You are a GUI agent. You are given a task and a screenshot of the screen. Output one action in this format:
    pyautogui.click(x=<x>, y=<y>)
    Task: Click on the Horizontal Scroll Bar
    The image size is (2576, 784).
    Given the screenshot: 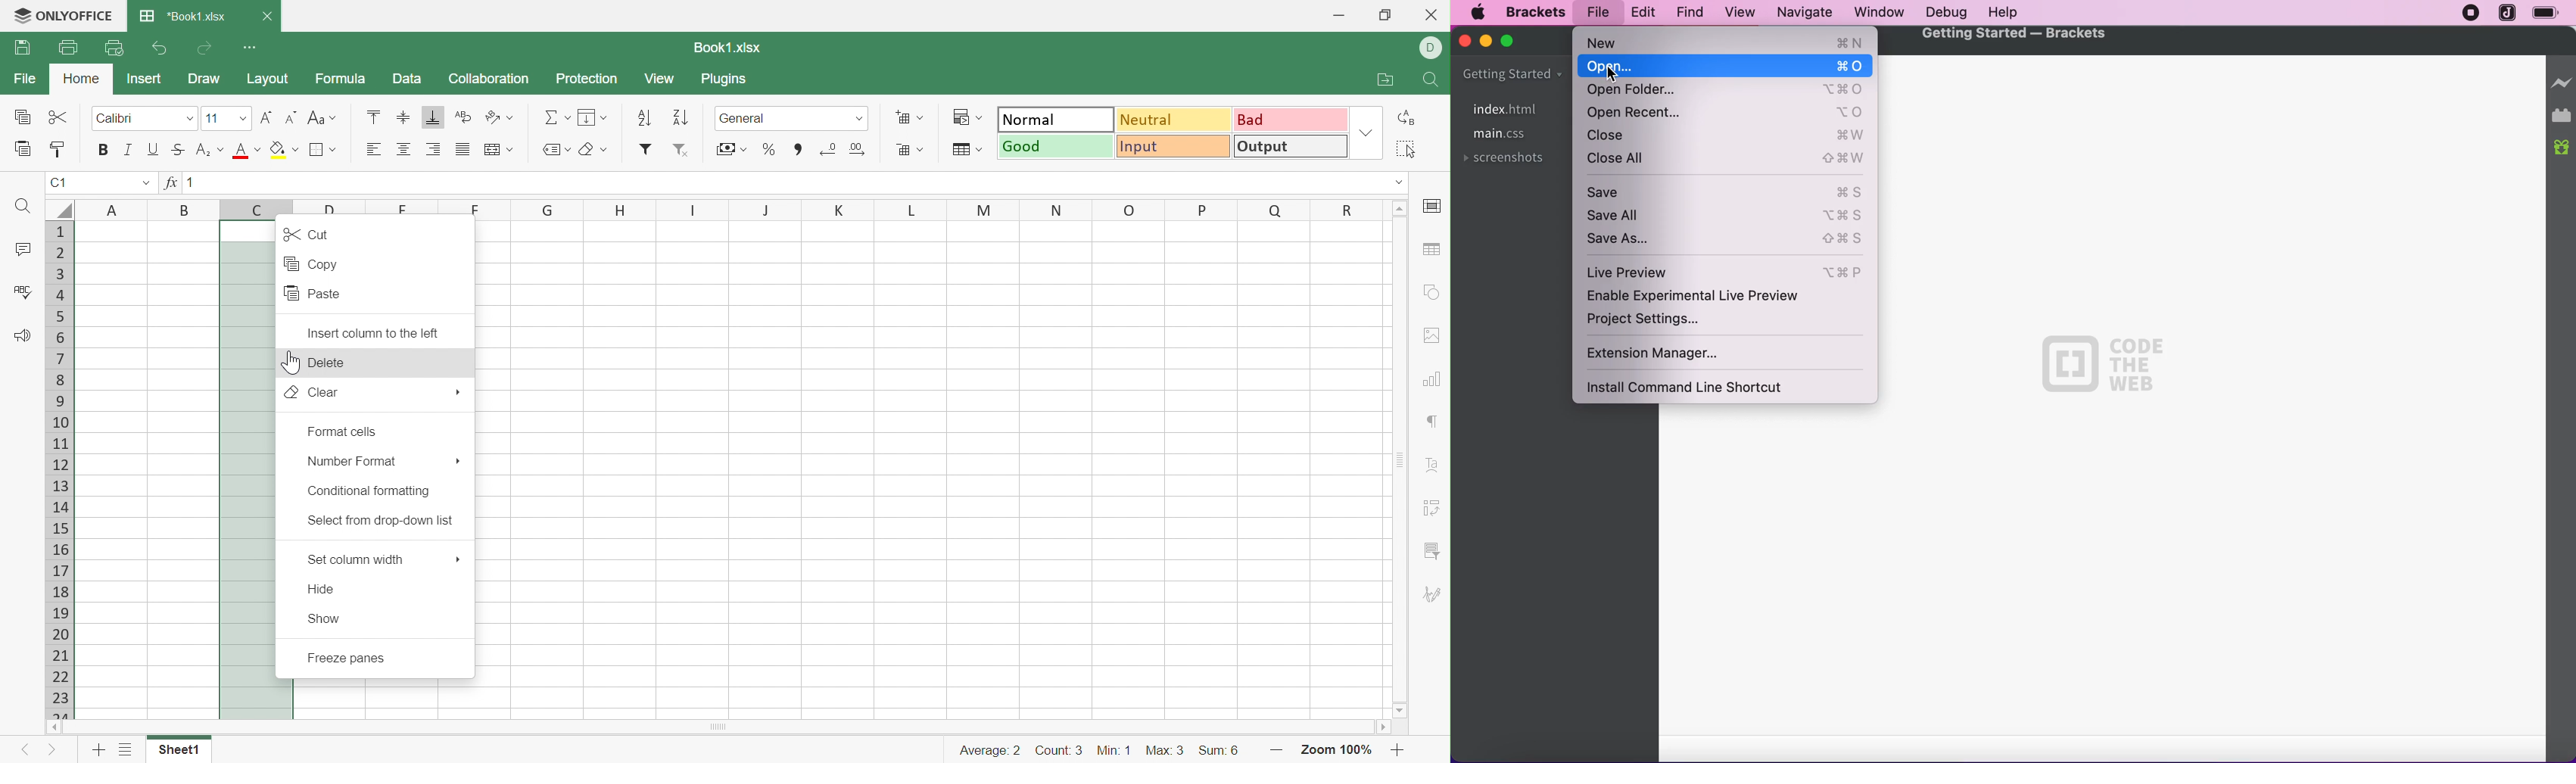 What is the action you would take?
    pyautogui.click(x=715, y=726)
    